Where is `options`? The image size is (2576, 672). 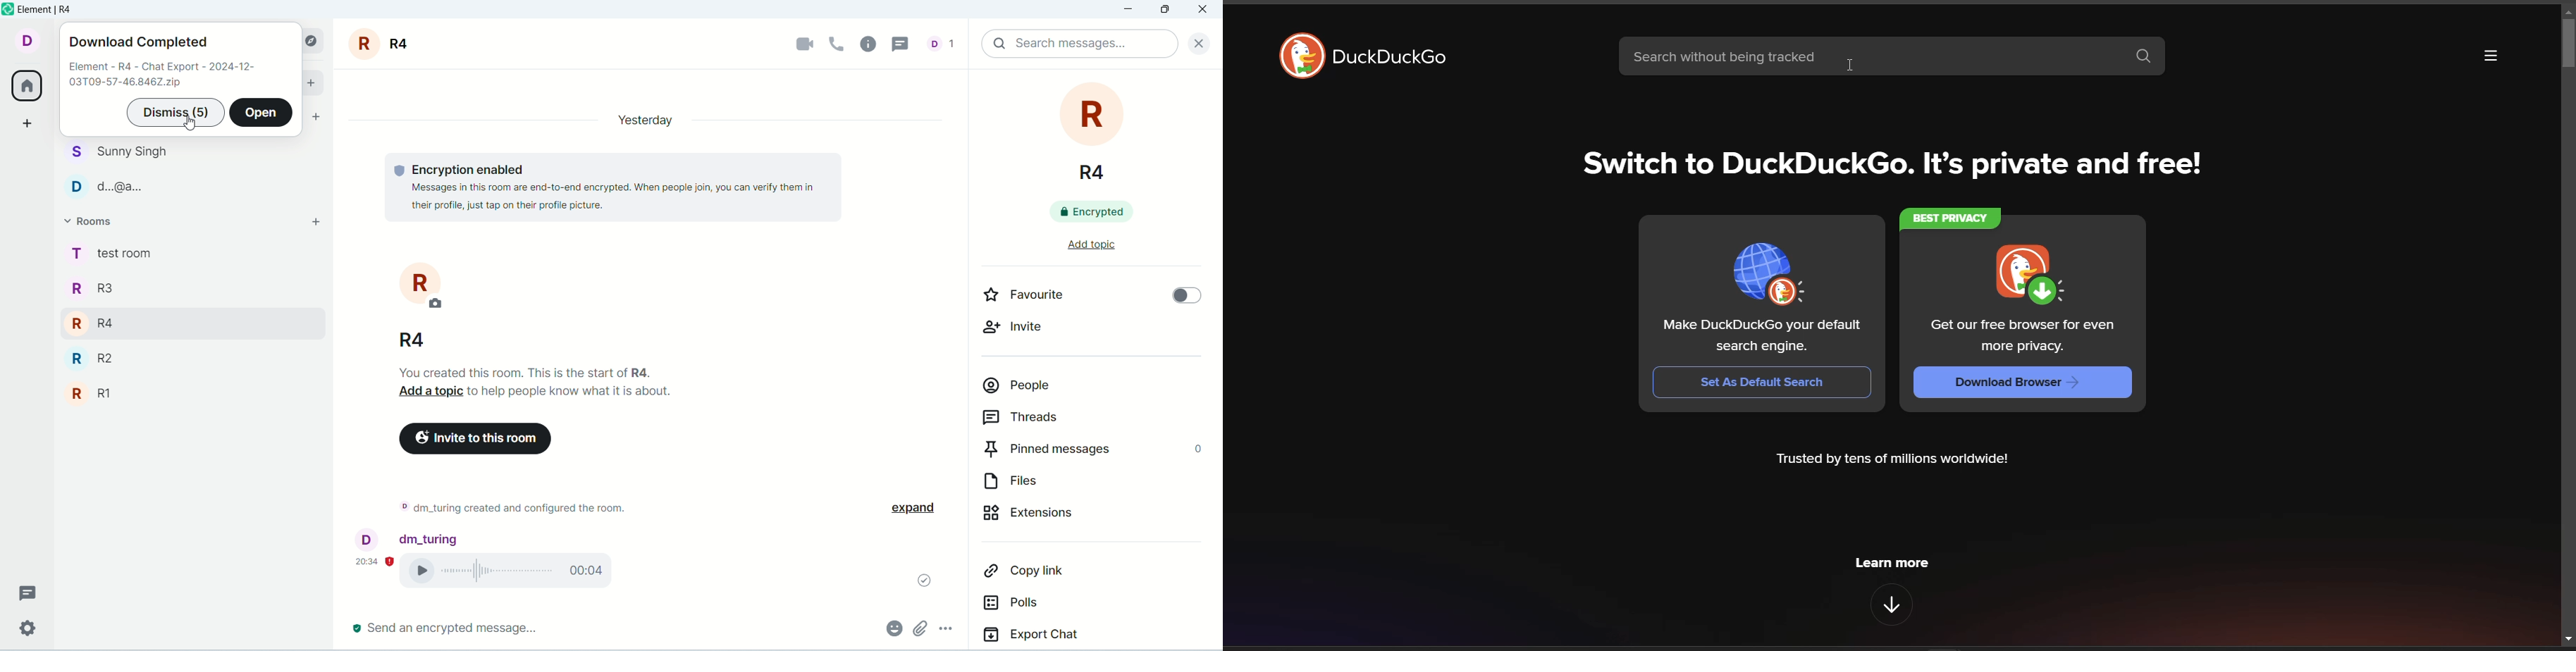
options is located at coordinates (953, 631).